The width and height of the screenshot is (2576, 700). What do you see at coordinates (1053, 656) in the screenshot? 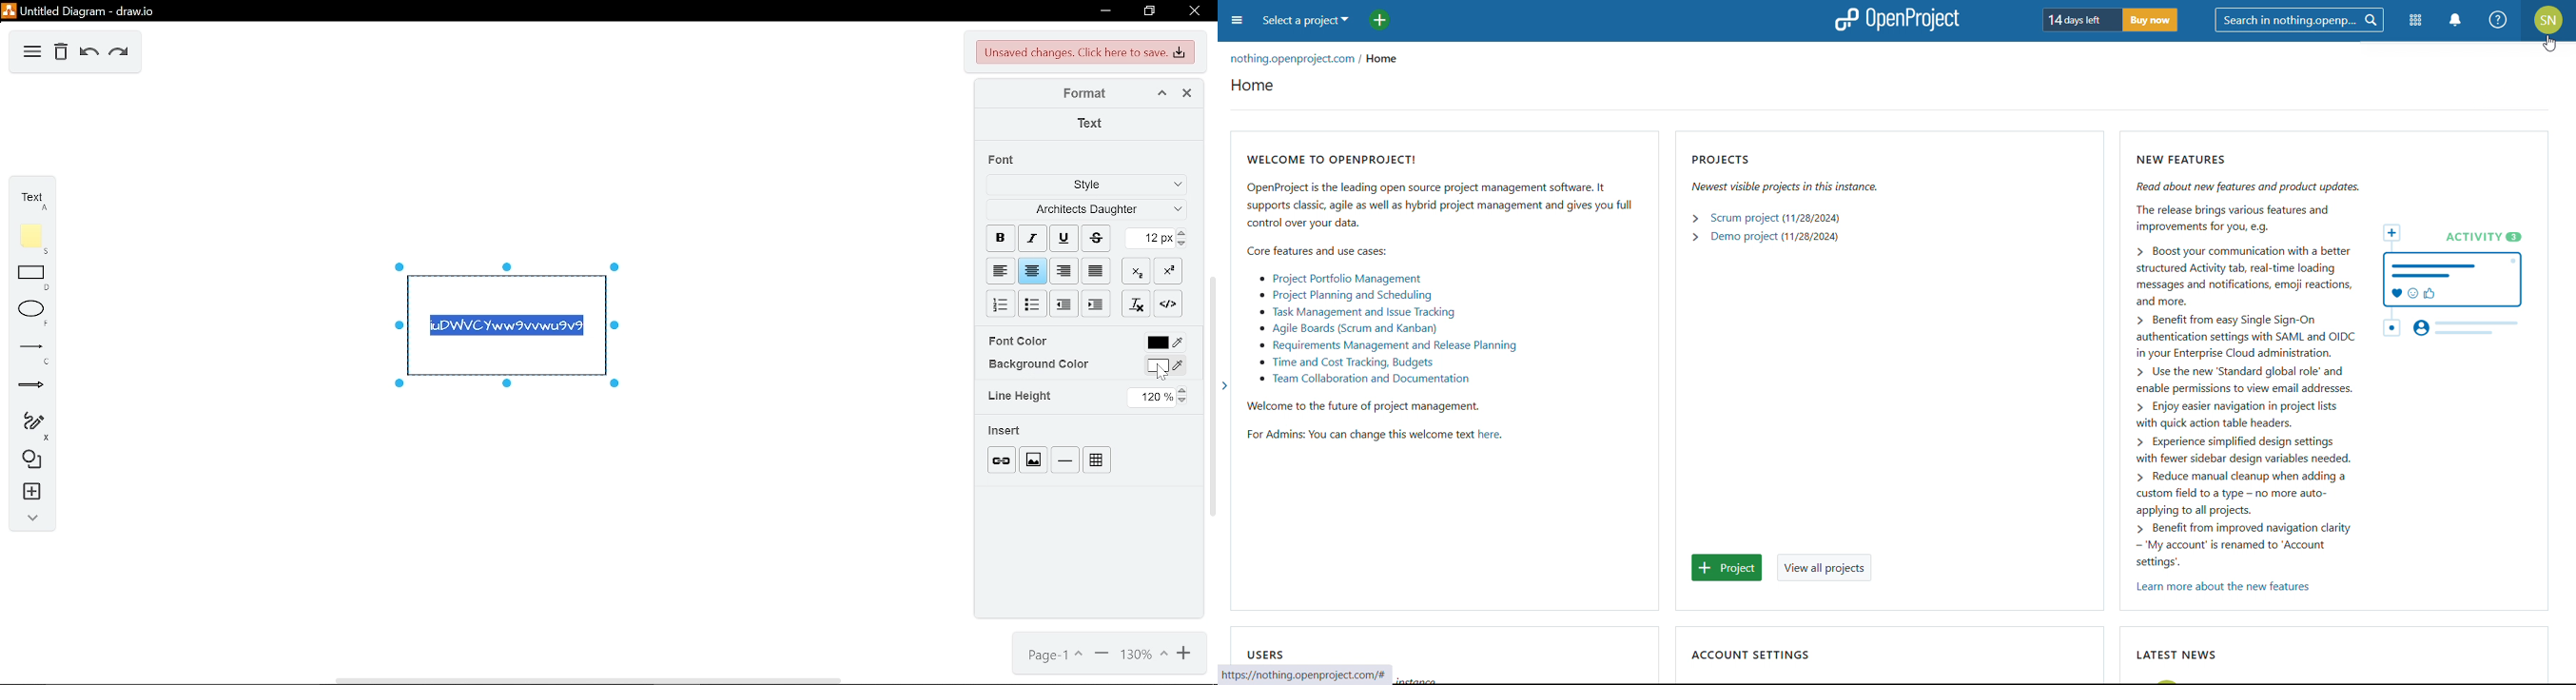
I see `page1` at bounding box center [1053, 656].